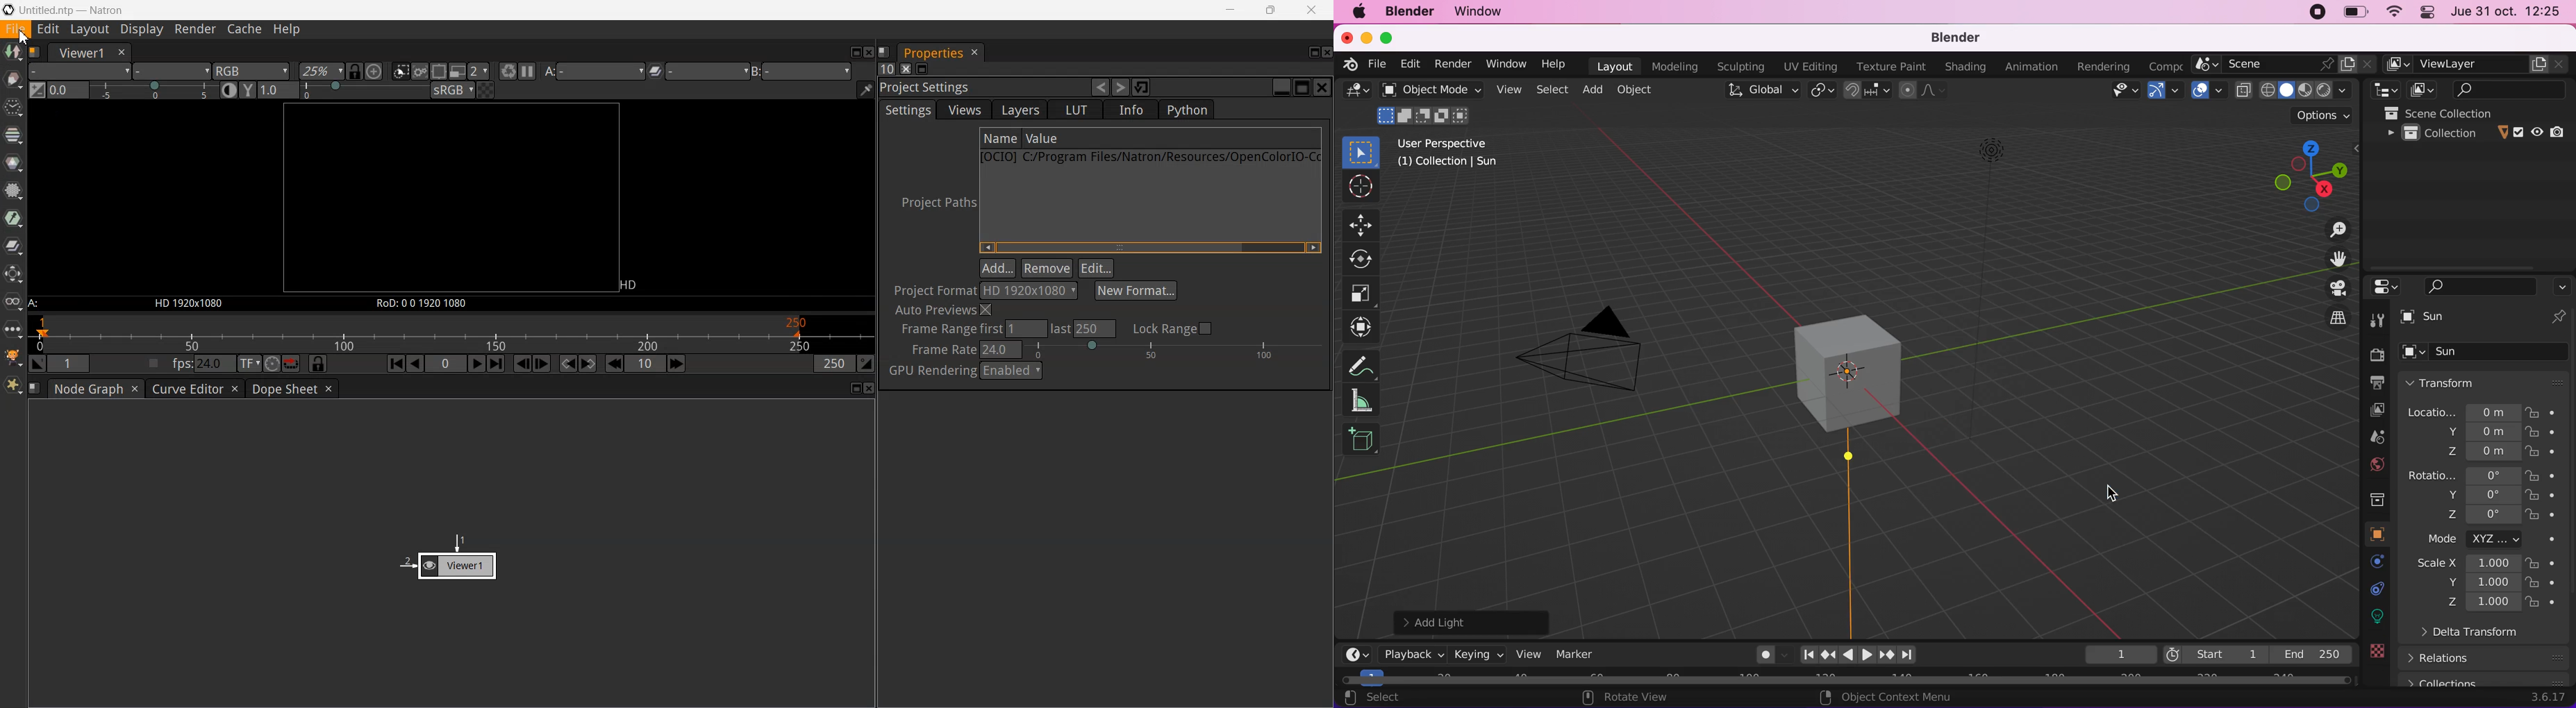 The height and width of the screenshot is (728, 2576). What do you see at coordinates (78, 53) in the screenshot?
I see `Viewer1` at bounding box center [78, 53].